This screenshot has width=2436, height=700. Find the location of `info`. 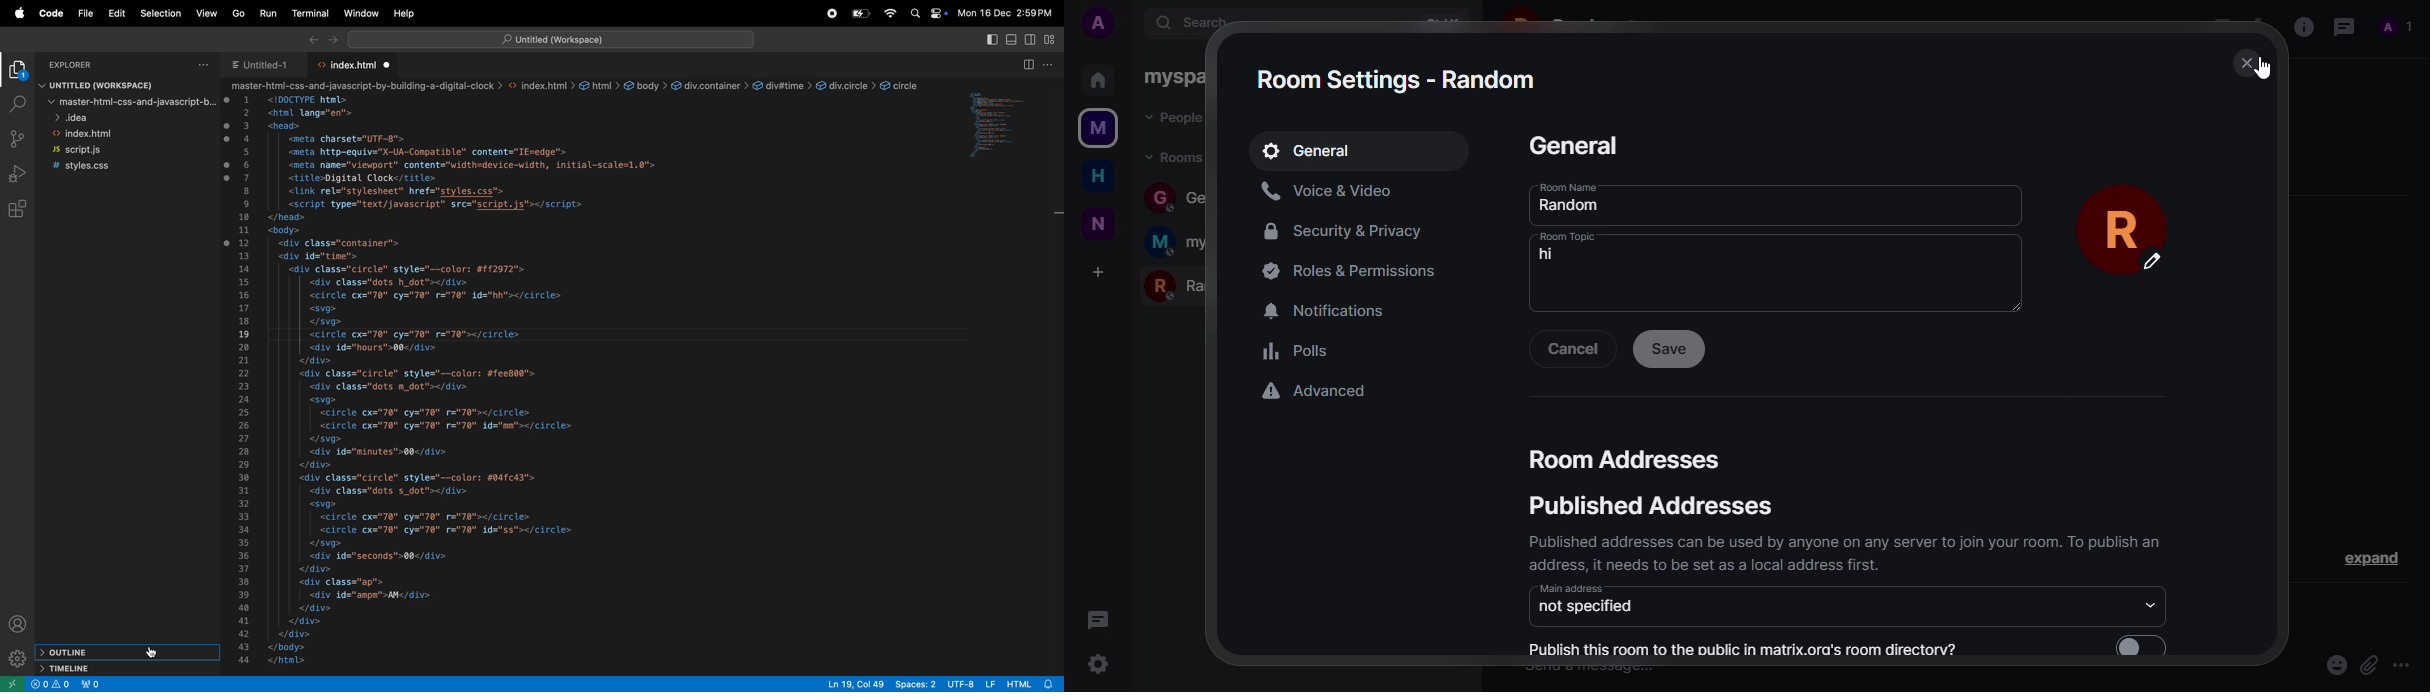

info is located at coordinates (2304, 27).